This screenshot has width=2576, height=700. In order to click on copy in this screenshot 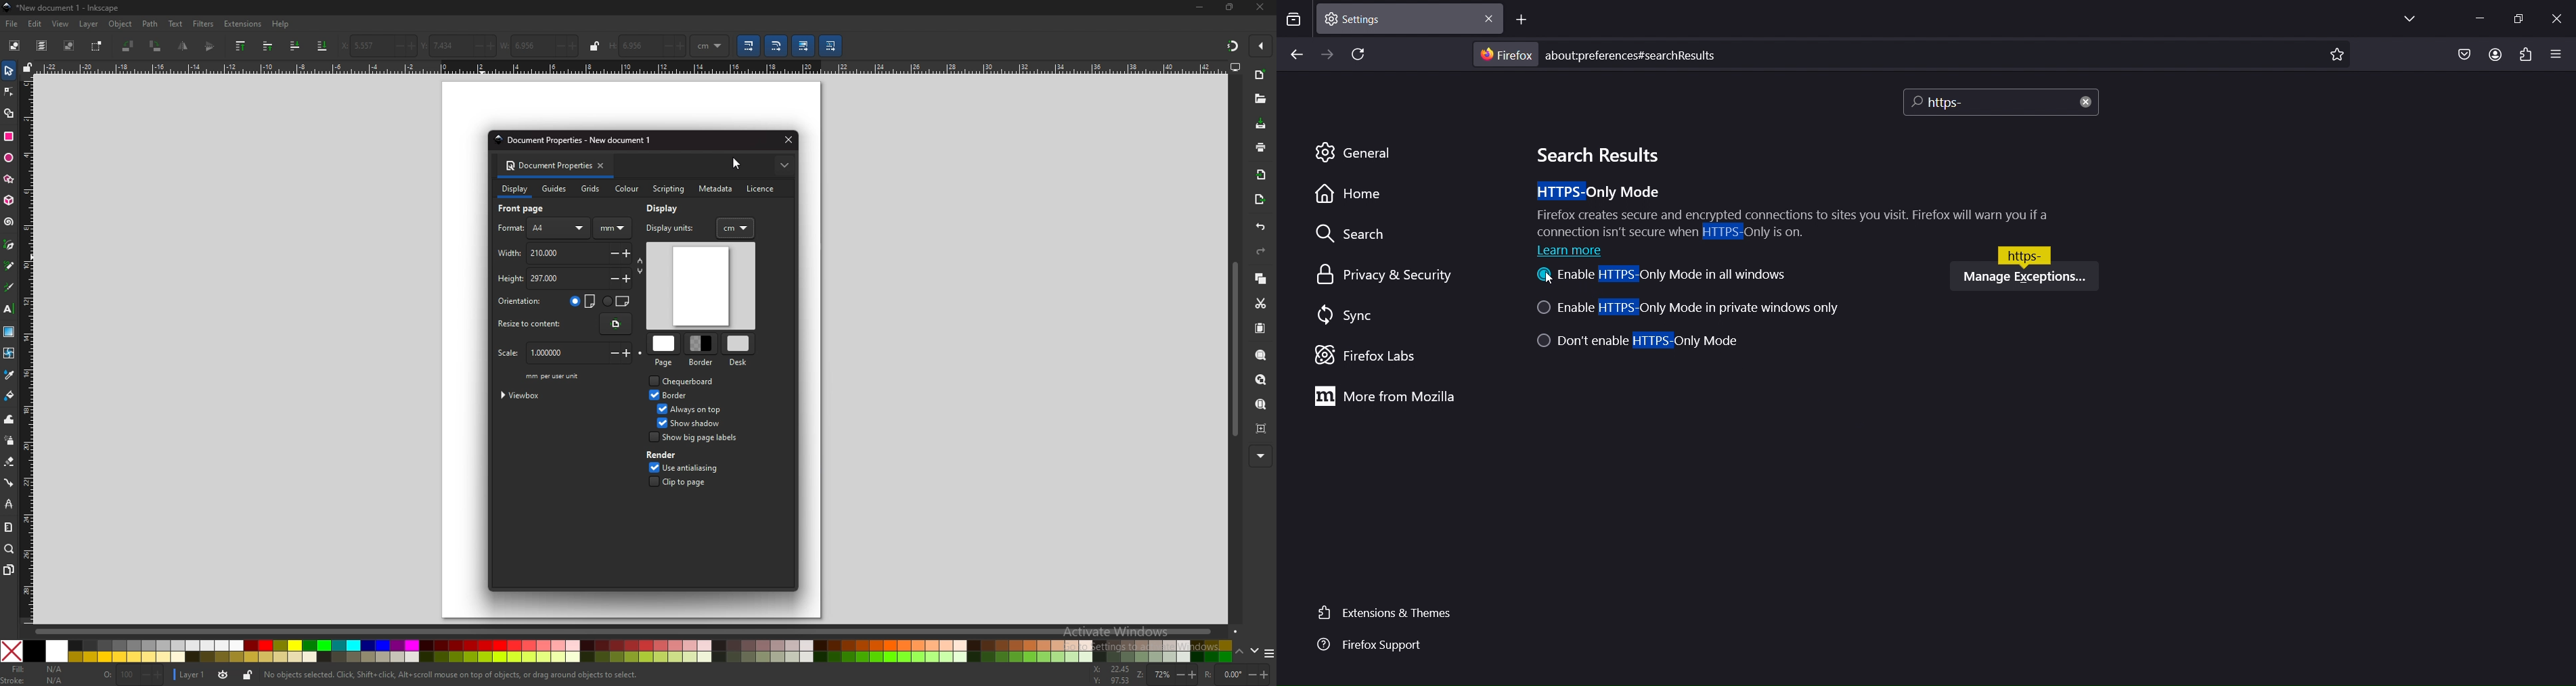, I will do `click(1262, 279)`.